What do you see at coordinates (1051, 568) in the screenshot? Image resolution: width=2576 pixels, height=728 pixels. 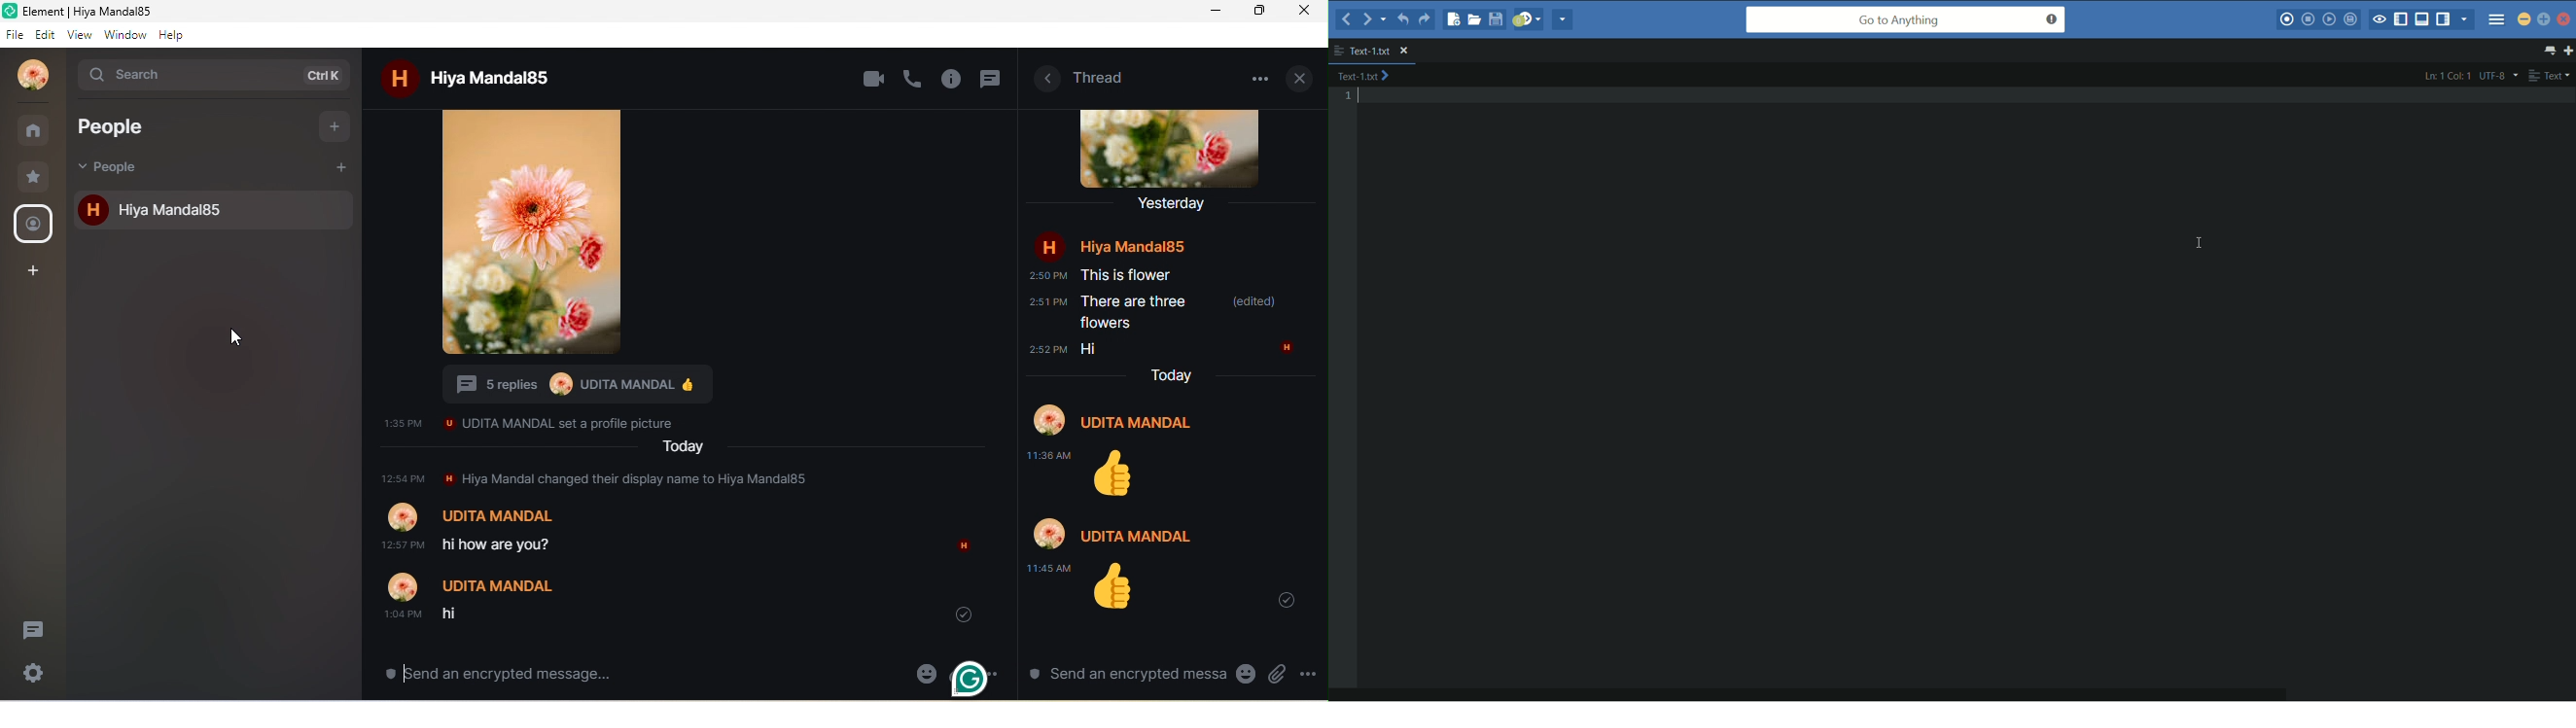 I see `11:45 AM` at bounding box center [1051, 568].